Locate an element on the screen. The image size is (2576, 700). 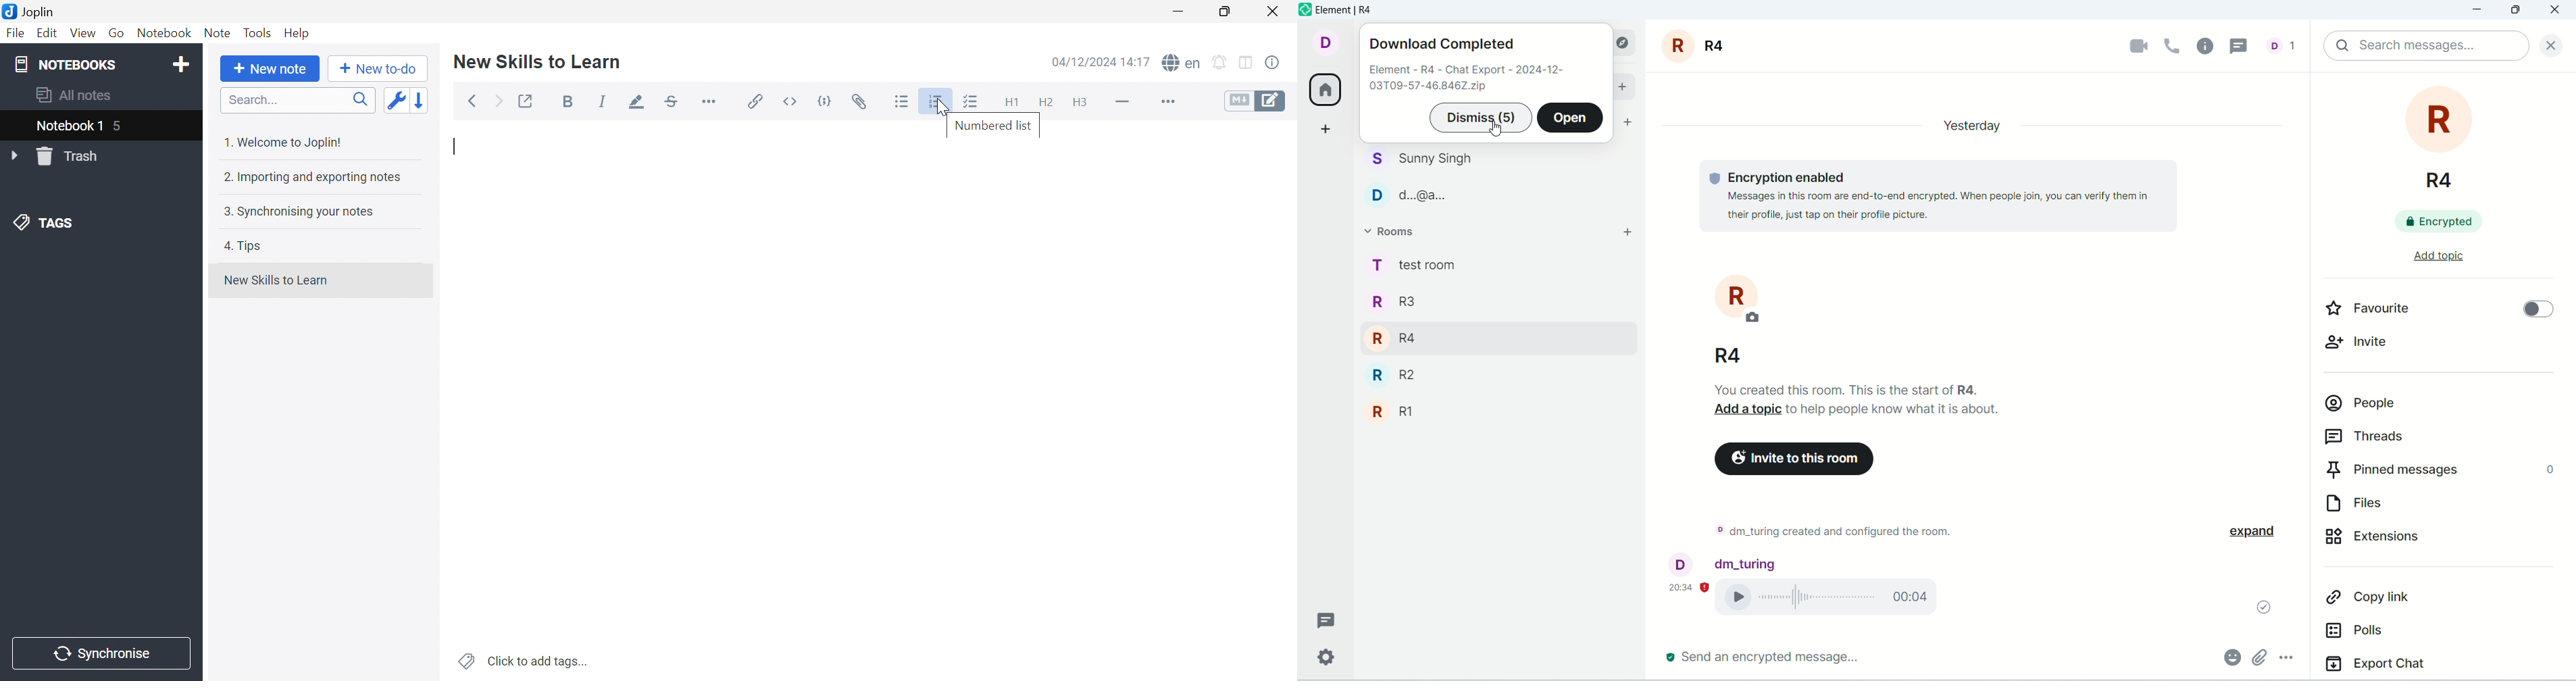
Horizontal line is located at coordinates (1123, 100).